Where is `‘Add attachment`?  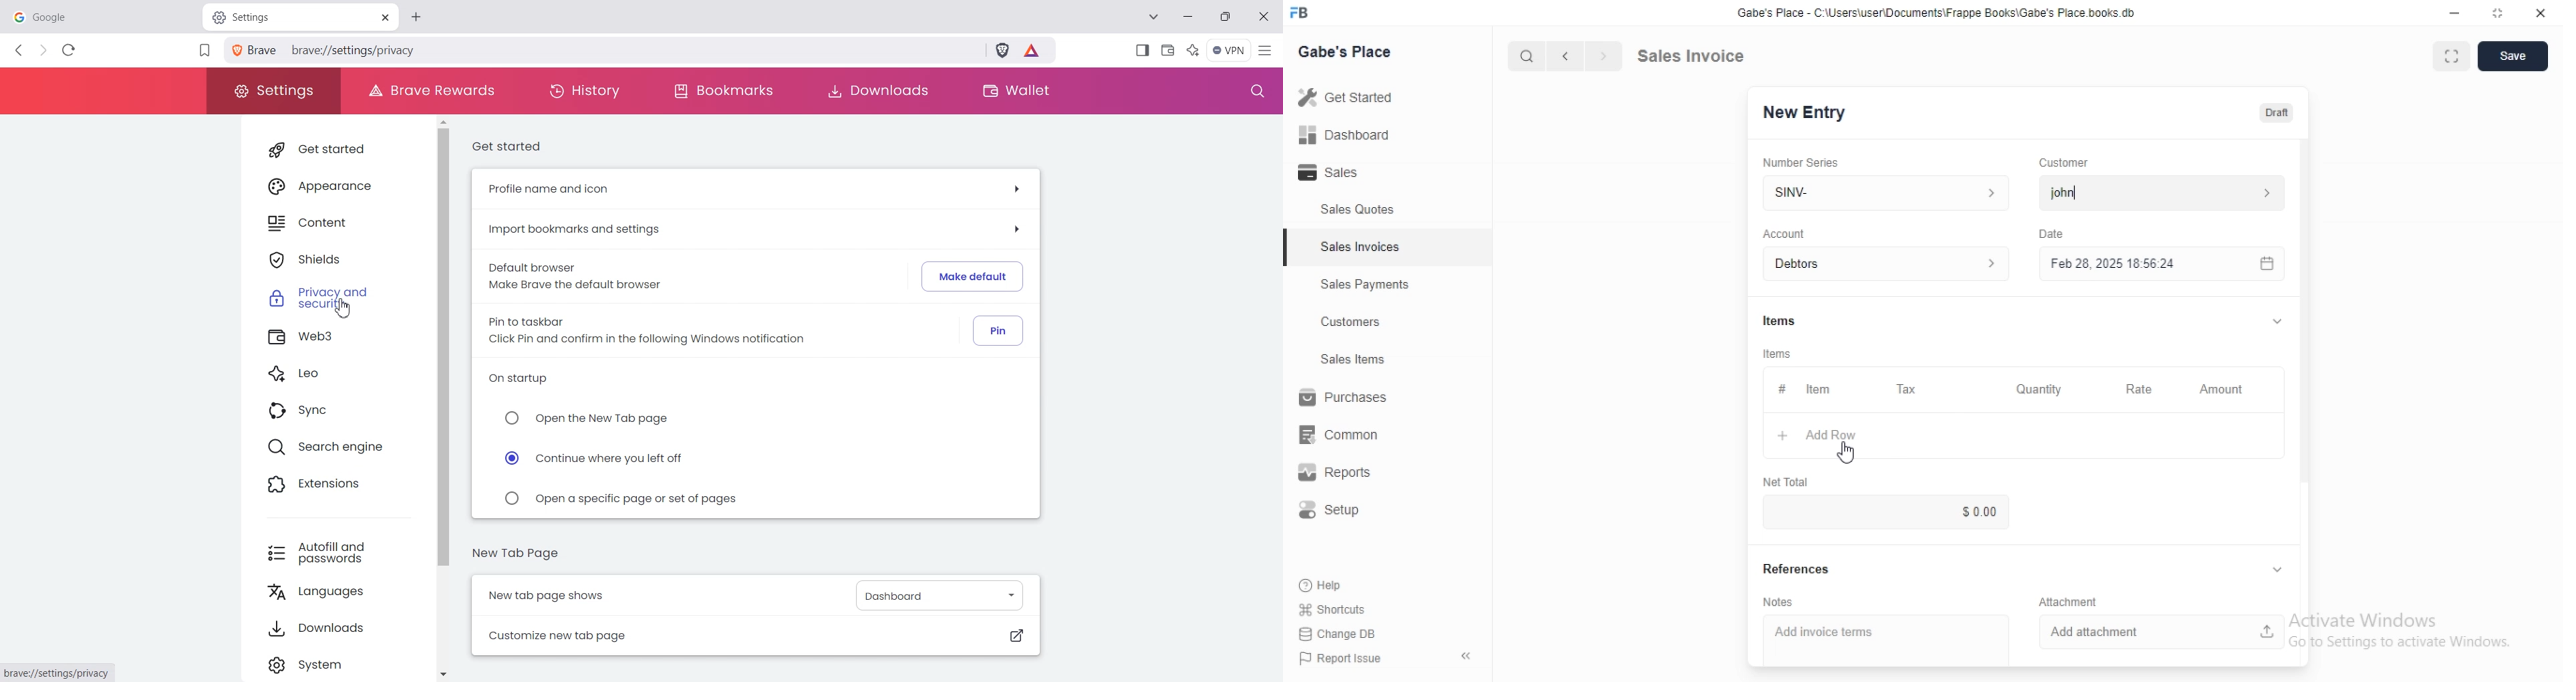
‘Add attachment is located at coordinates (2162, 630).